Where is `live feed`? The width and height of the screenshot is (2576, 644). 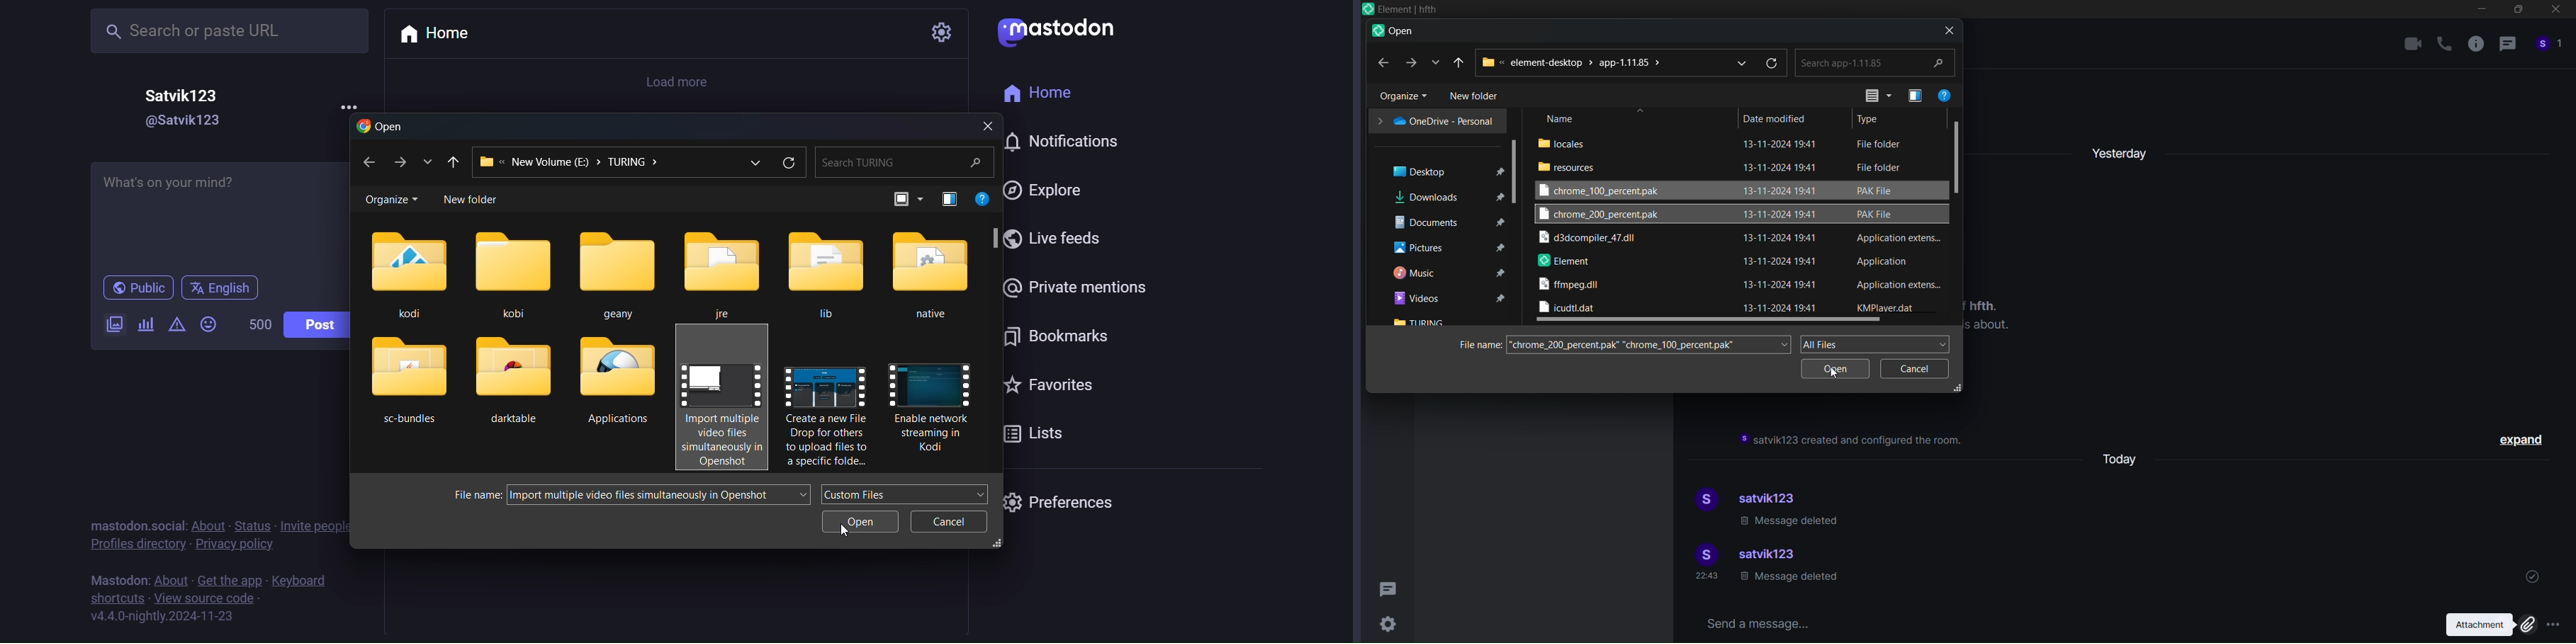 live feed is located at coordinates (1057, 239).